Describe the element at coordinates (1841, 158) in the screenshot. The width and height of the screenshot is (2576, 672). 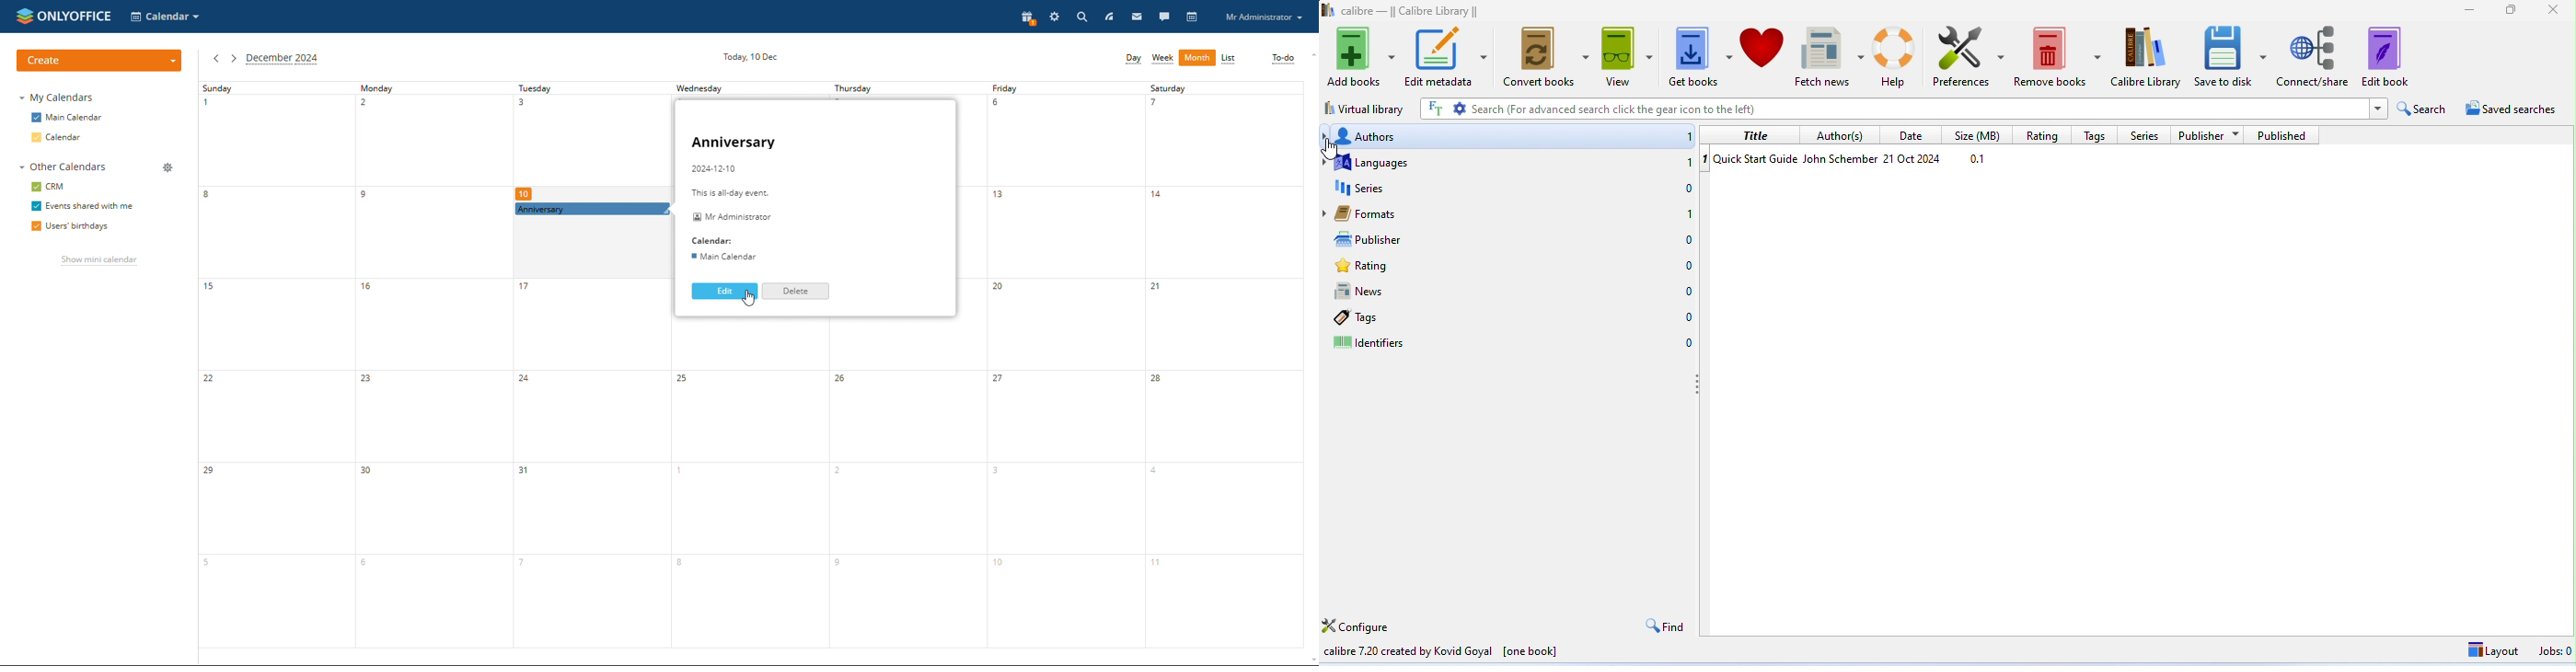
I see `author` at that location.